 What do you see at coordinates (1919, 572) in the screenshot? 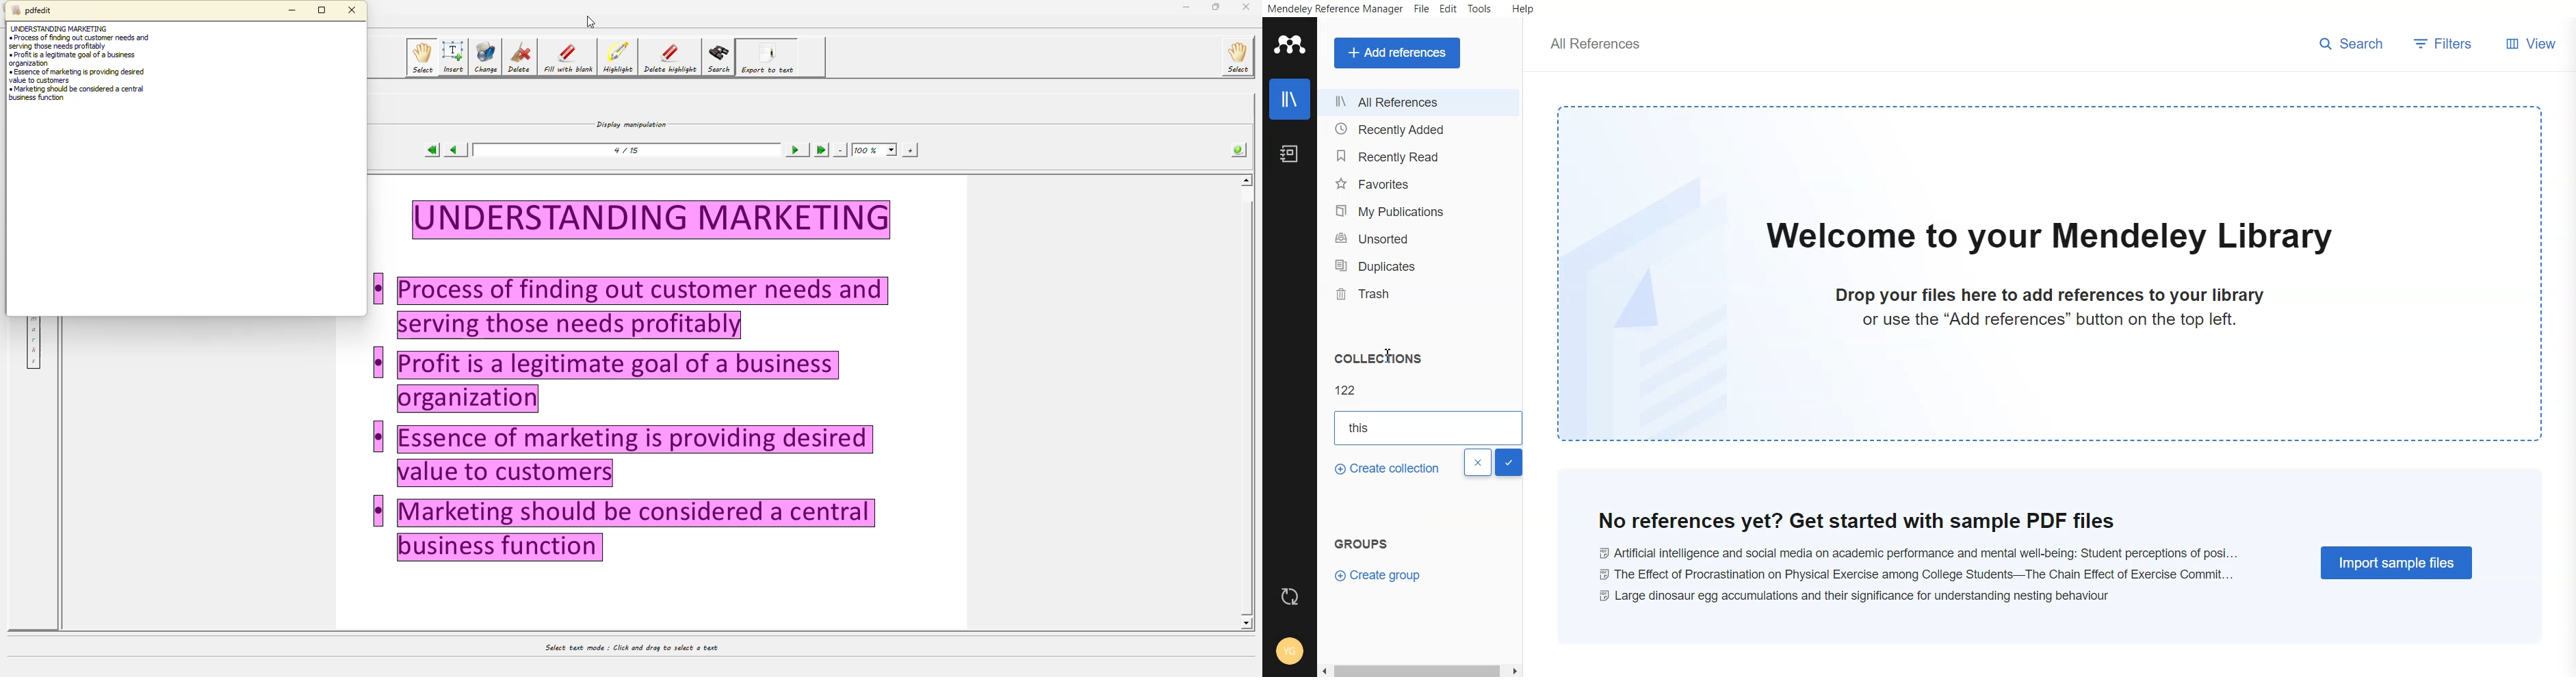
I see `the effect of procrastination on physical exercise among college students-- the chain effect of excercise commit...` at bounding box center [1919, 572].